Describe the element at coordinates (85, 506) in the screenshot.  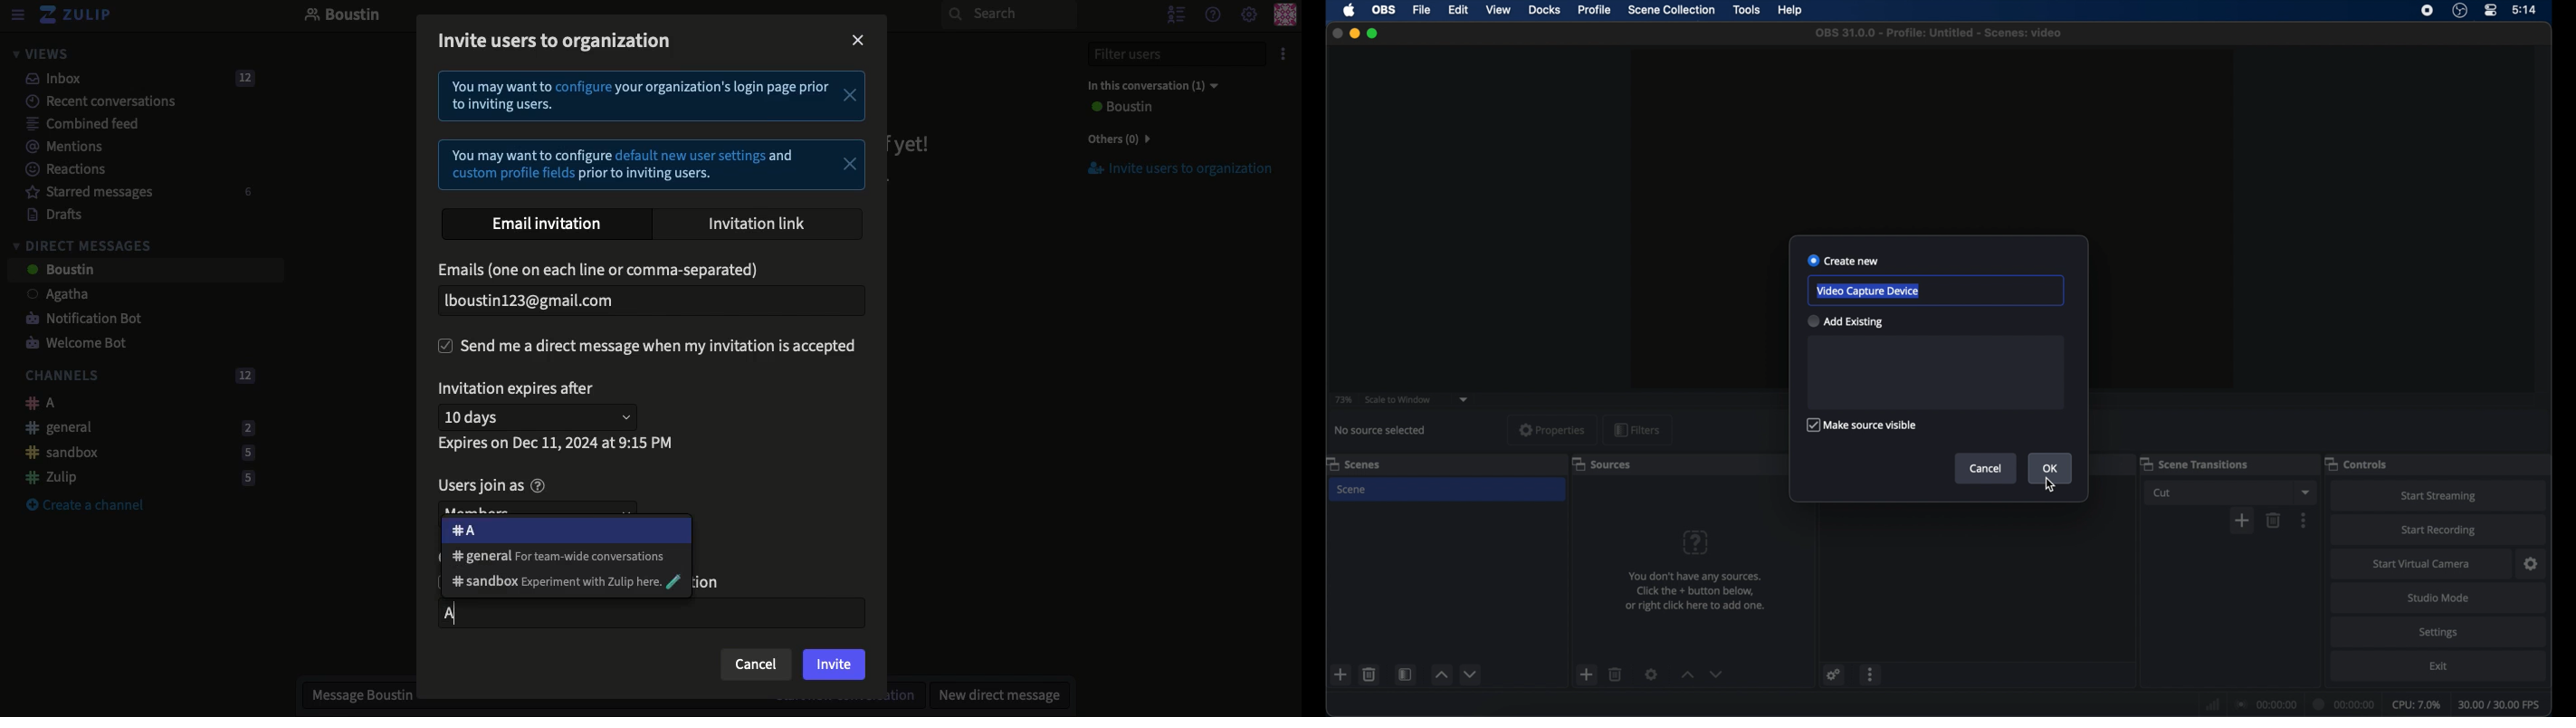
I see `Create a channel` at that location.